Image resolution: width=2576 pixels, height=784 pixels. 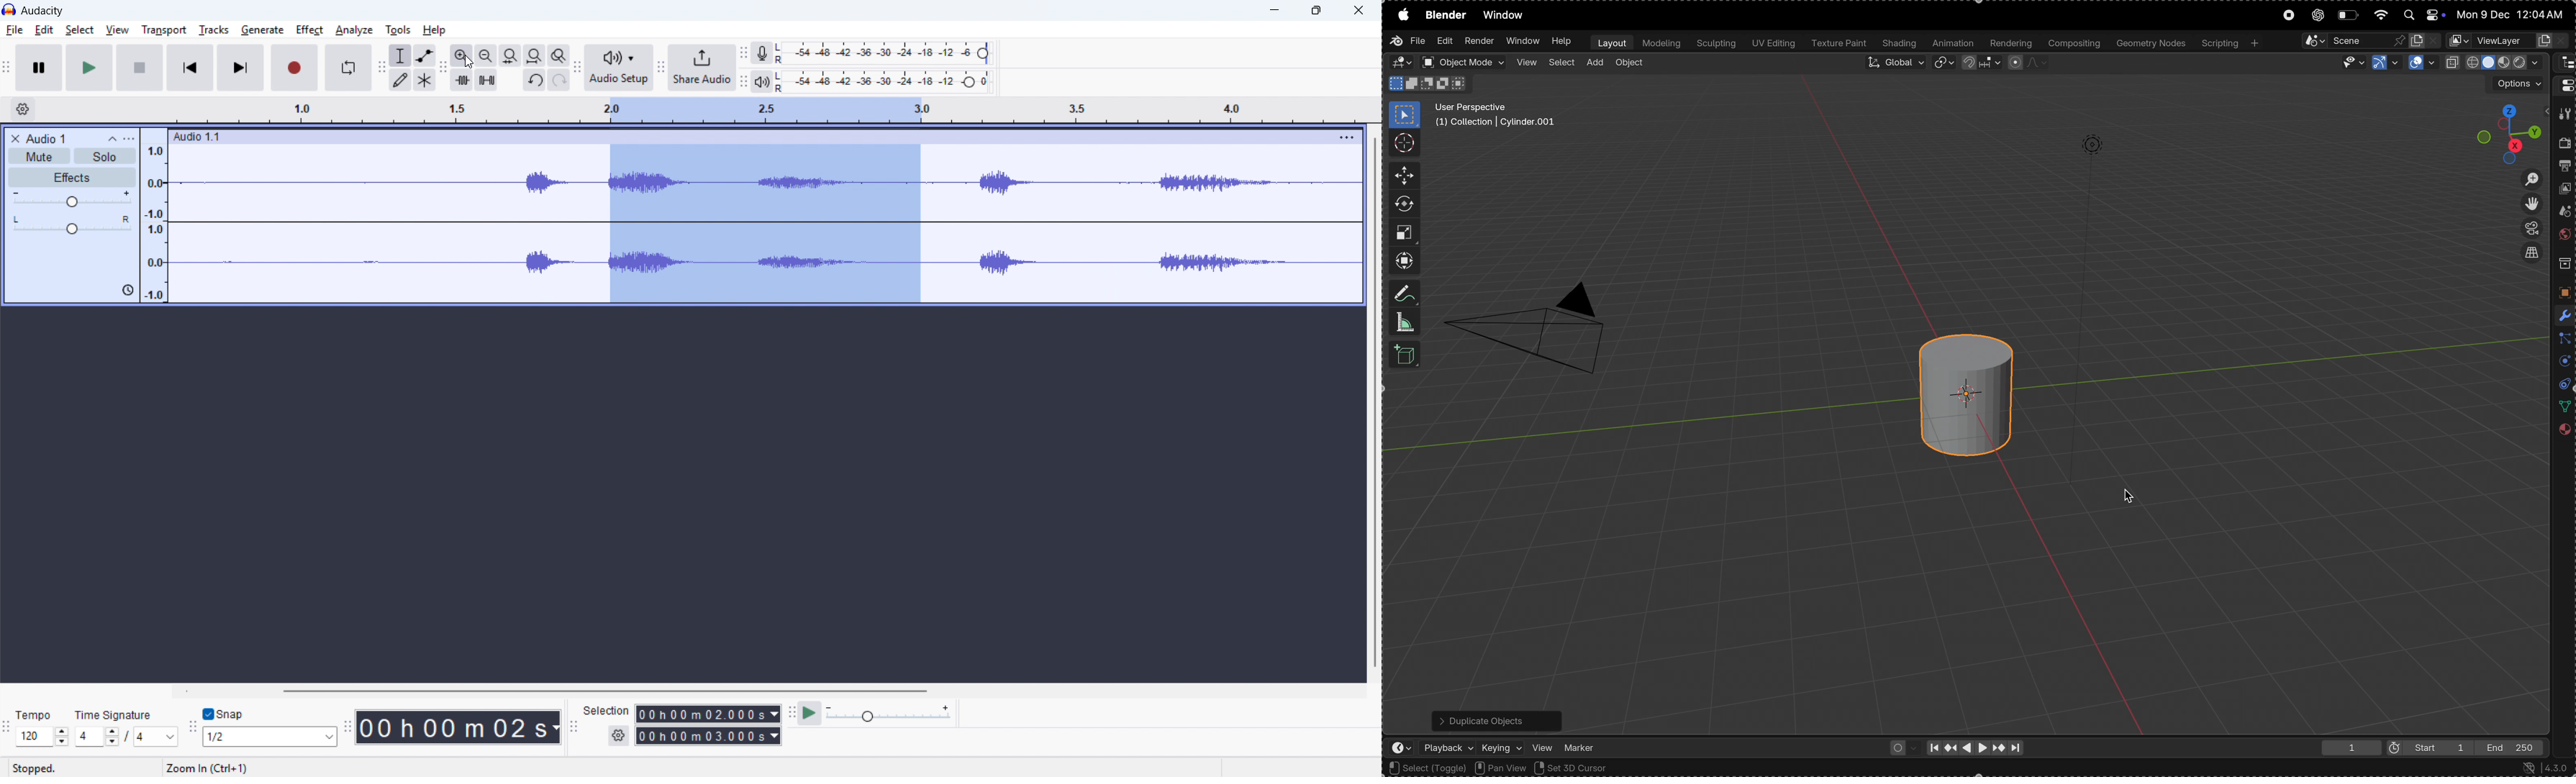 What do you see at coordinates (349, 67) in the screenshot?
I see `Enable looping` at bounding box center [349, 67].